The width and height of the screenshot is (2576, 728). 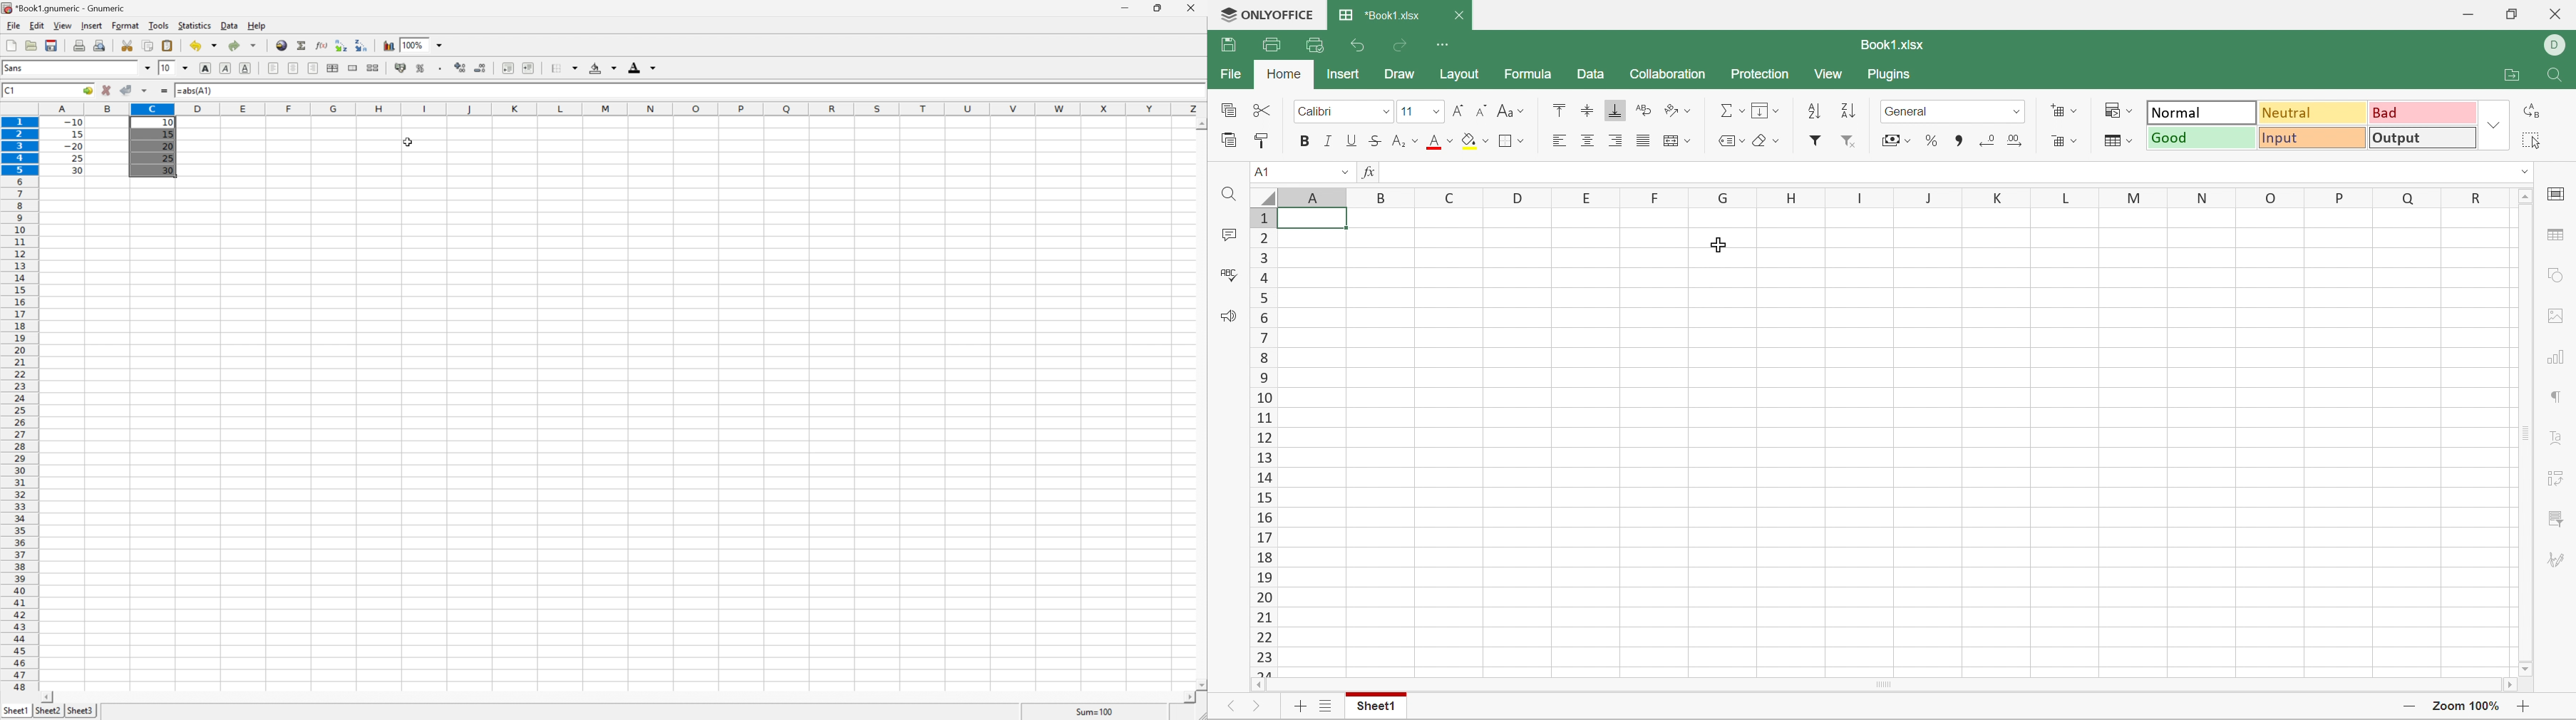 What do you see at coordinates (2118, 140) in the screenshot?
I see `Format as table template` at bounding box center [2118, 140].